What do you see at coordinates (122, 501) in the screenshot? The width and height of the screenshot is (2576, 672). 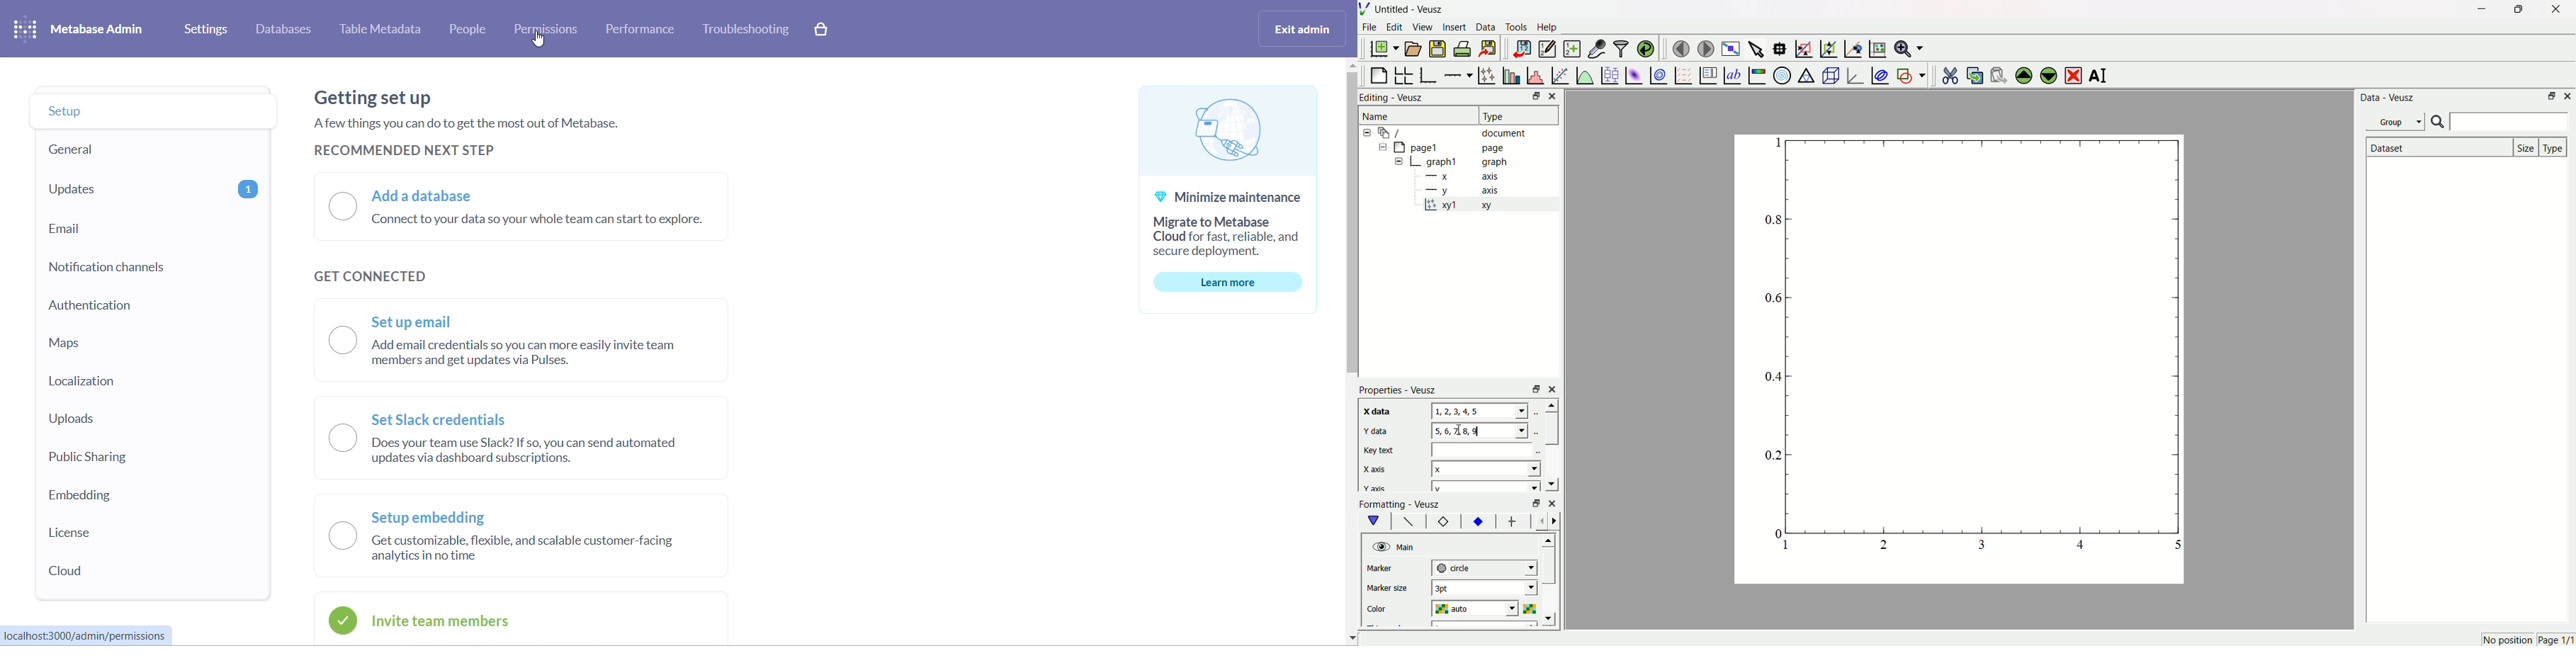 I see `embedding` at bounding box center [122, 501].